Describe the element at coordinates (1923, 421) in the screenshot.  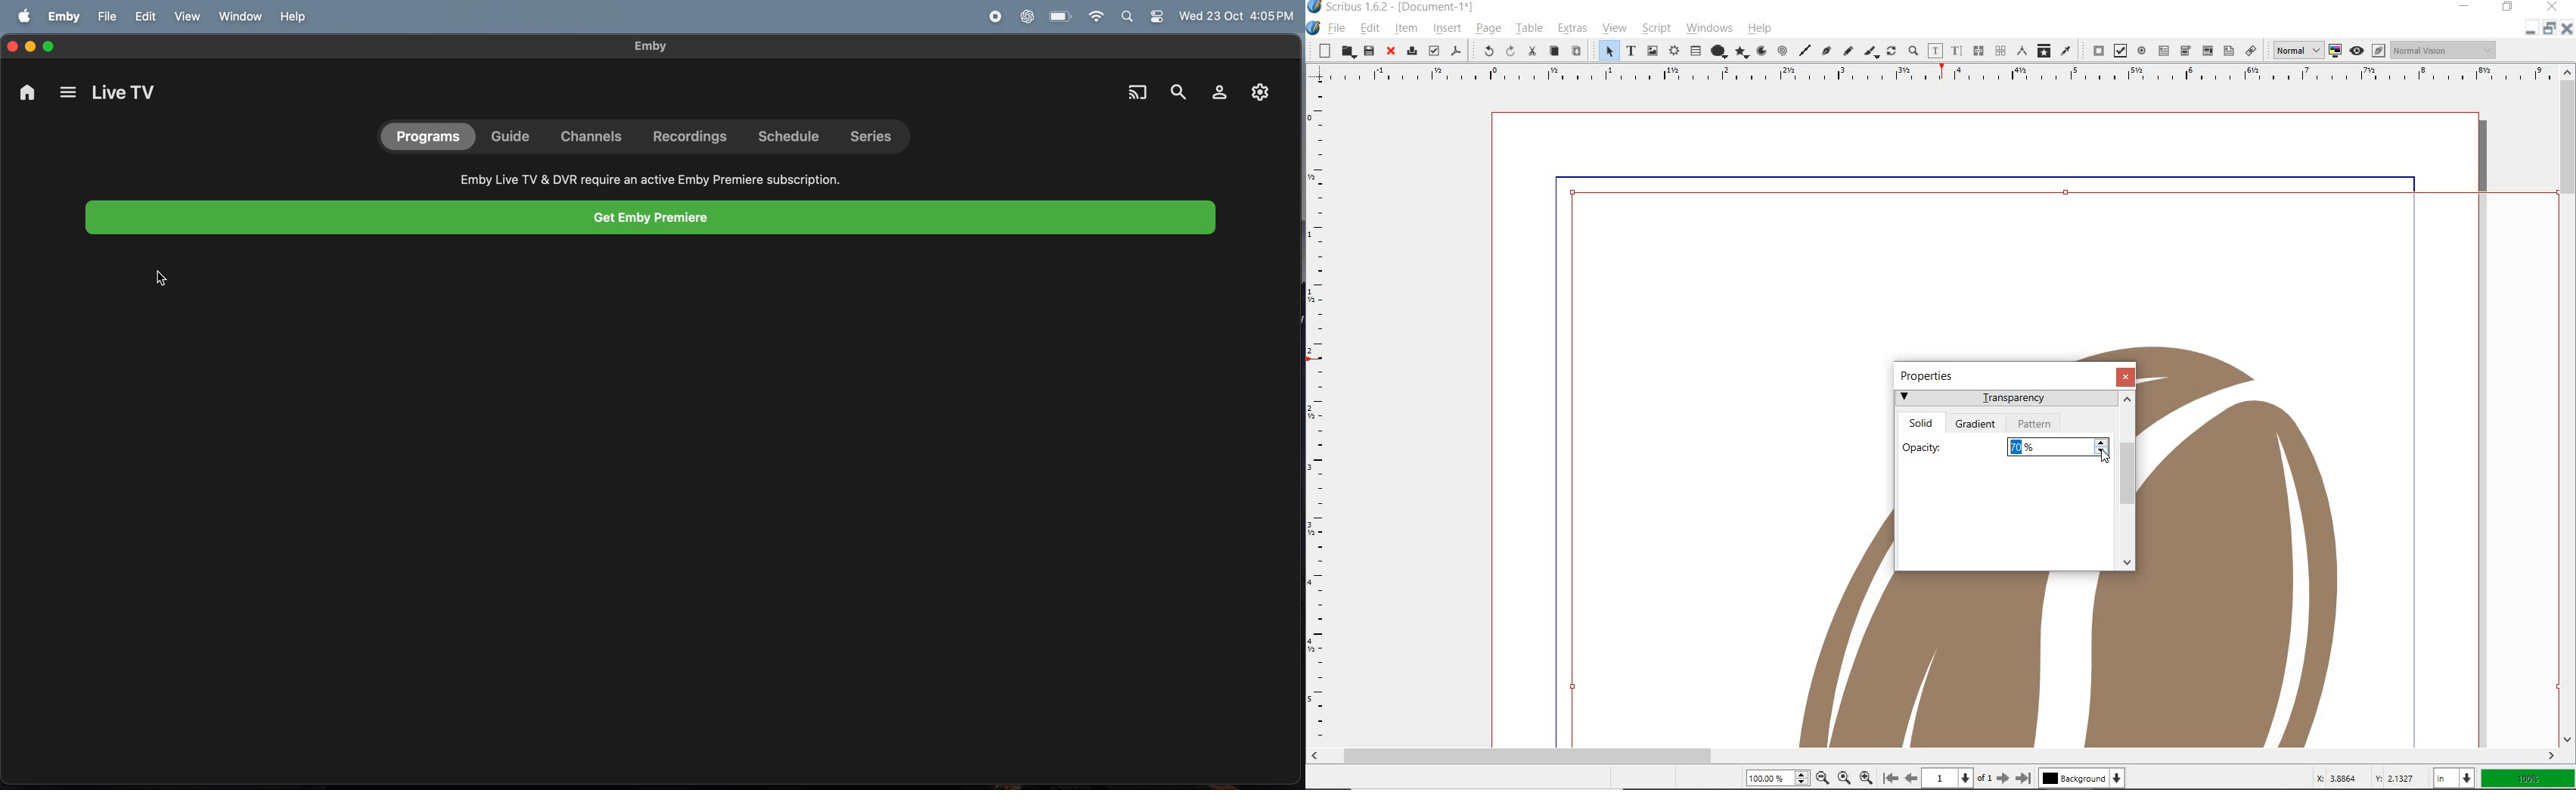
I see `solid` at that location.